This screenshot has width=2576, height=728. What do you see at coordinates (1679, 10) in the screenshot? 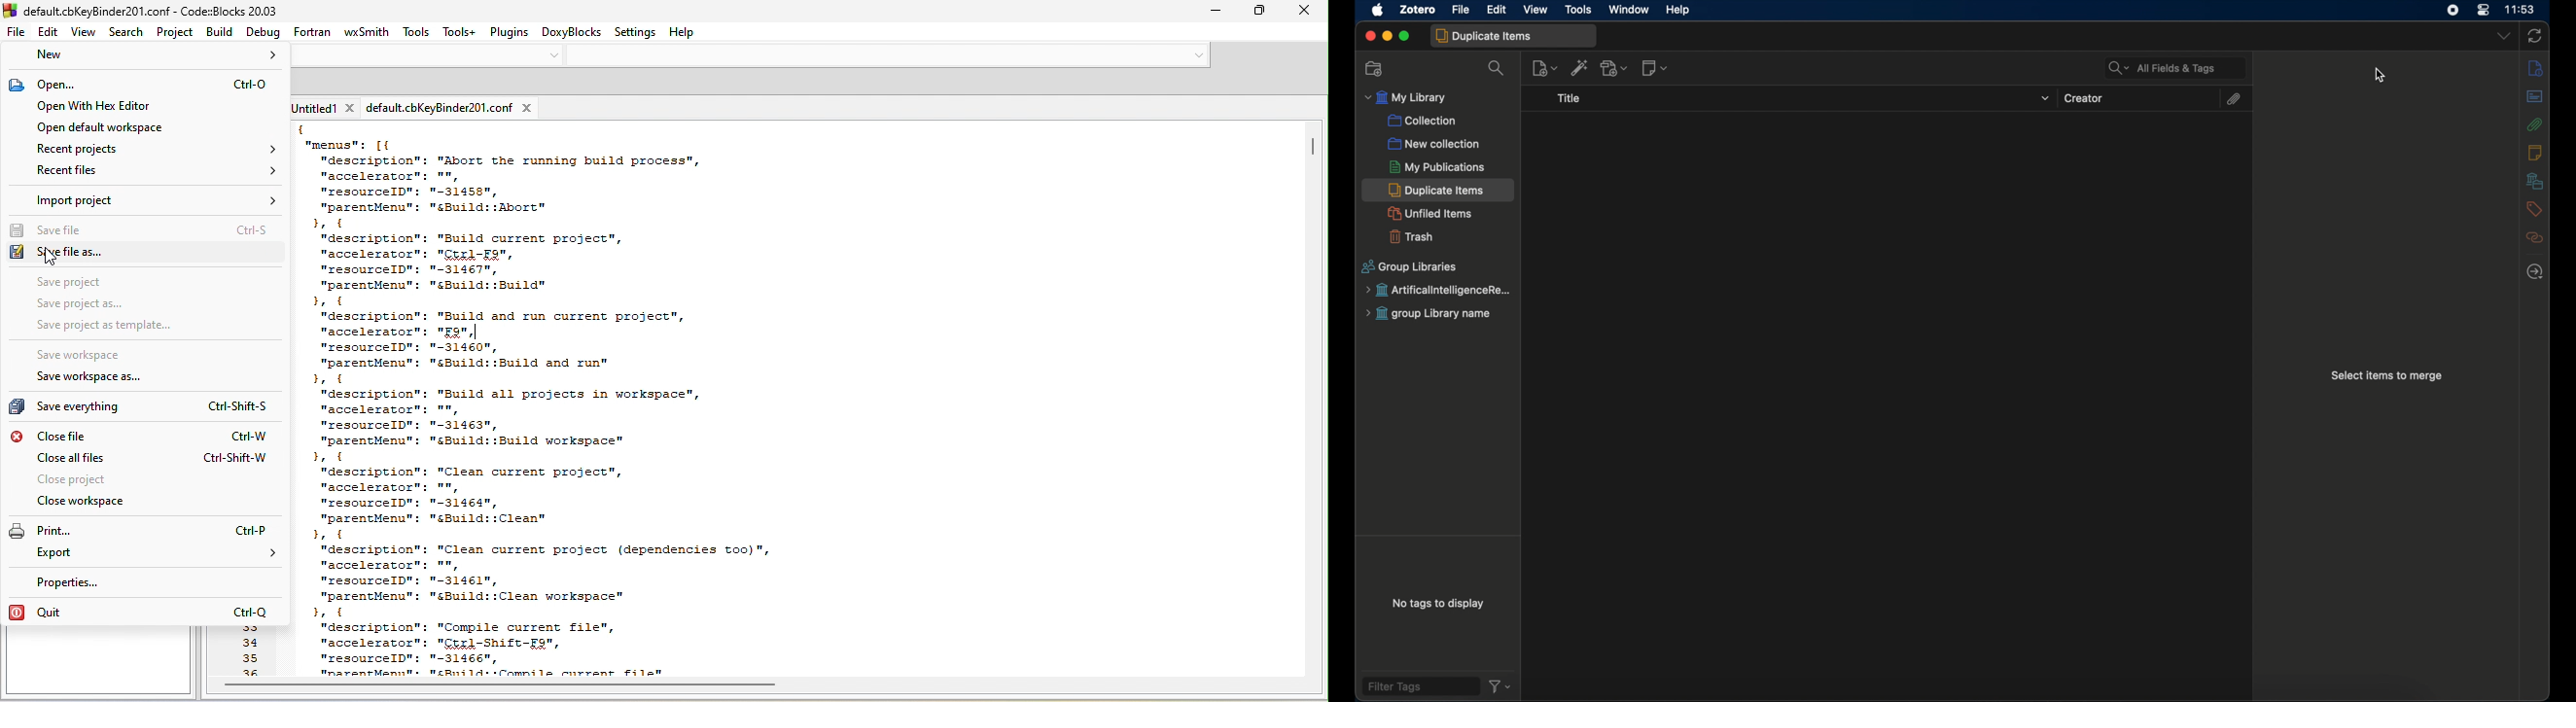
I see `help` at bounding box center [1679, 10].